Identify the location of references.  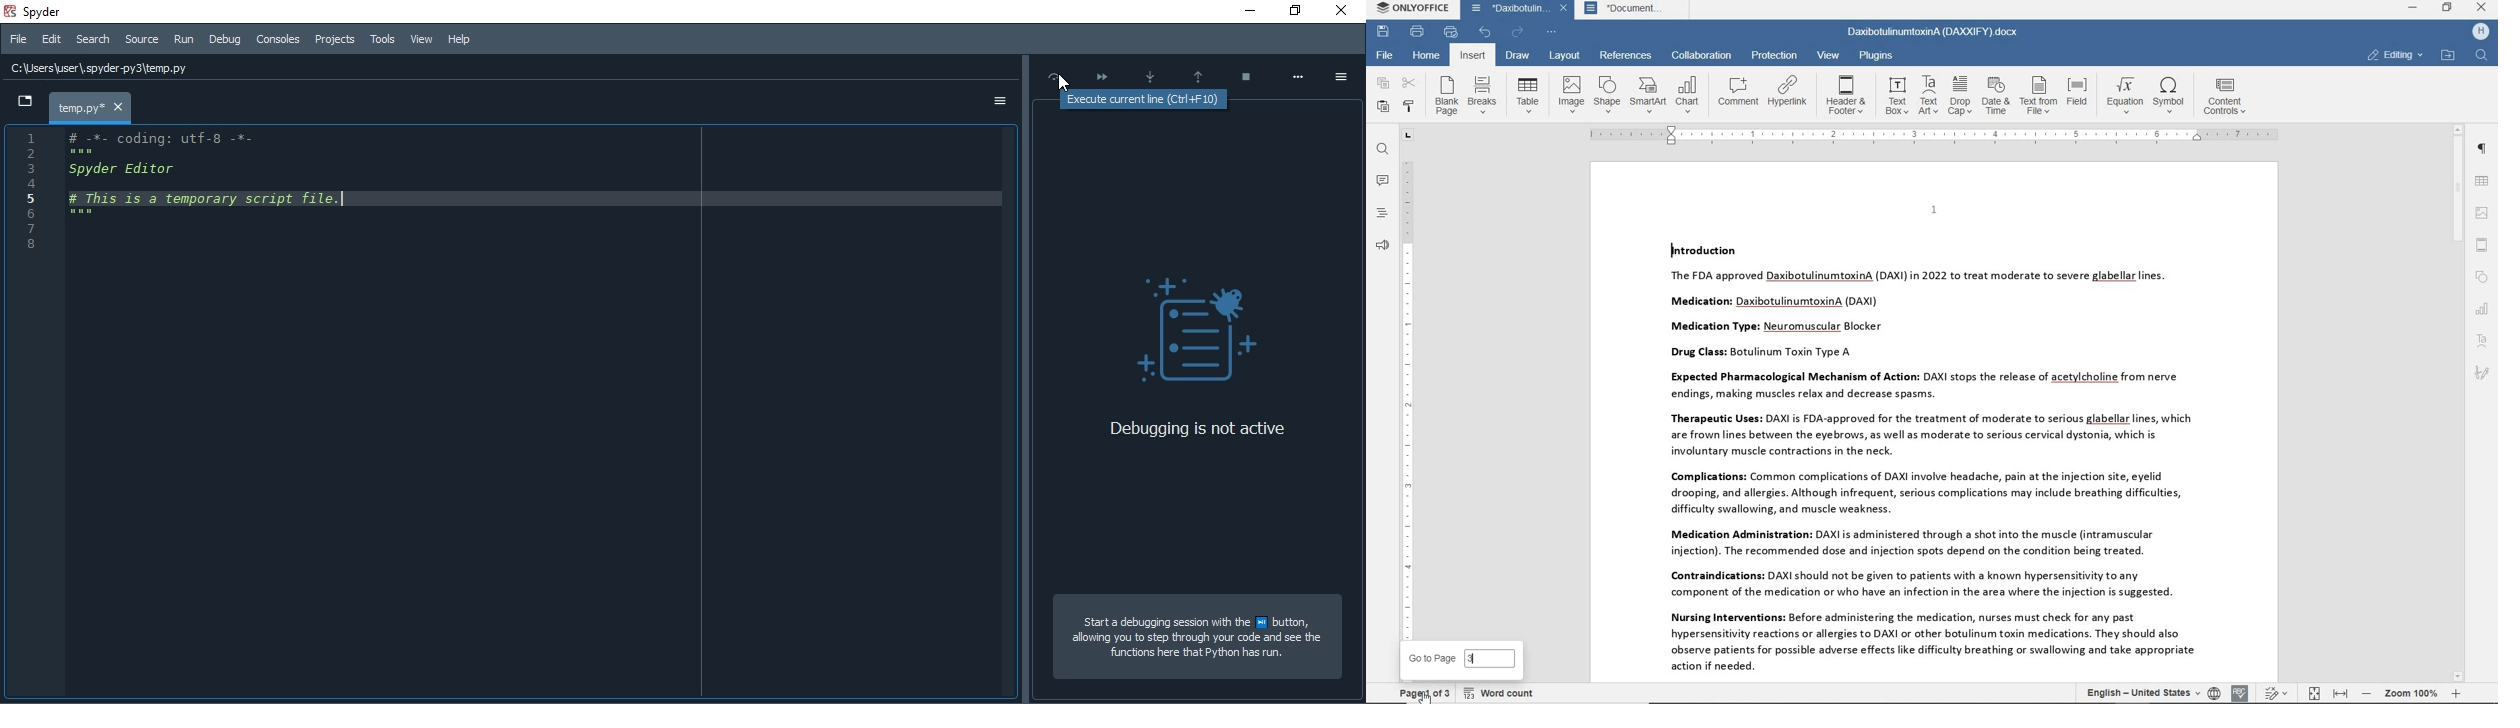
(1626, 55).